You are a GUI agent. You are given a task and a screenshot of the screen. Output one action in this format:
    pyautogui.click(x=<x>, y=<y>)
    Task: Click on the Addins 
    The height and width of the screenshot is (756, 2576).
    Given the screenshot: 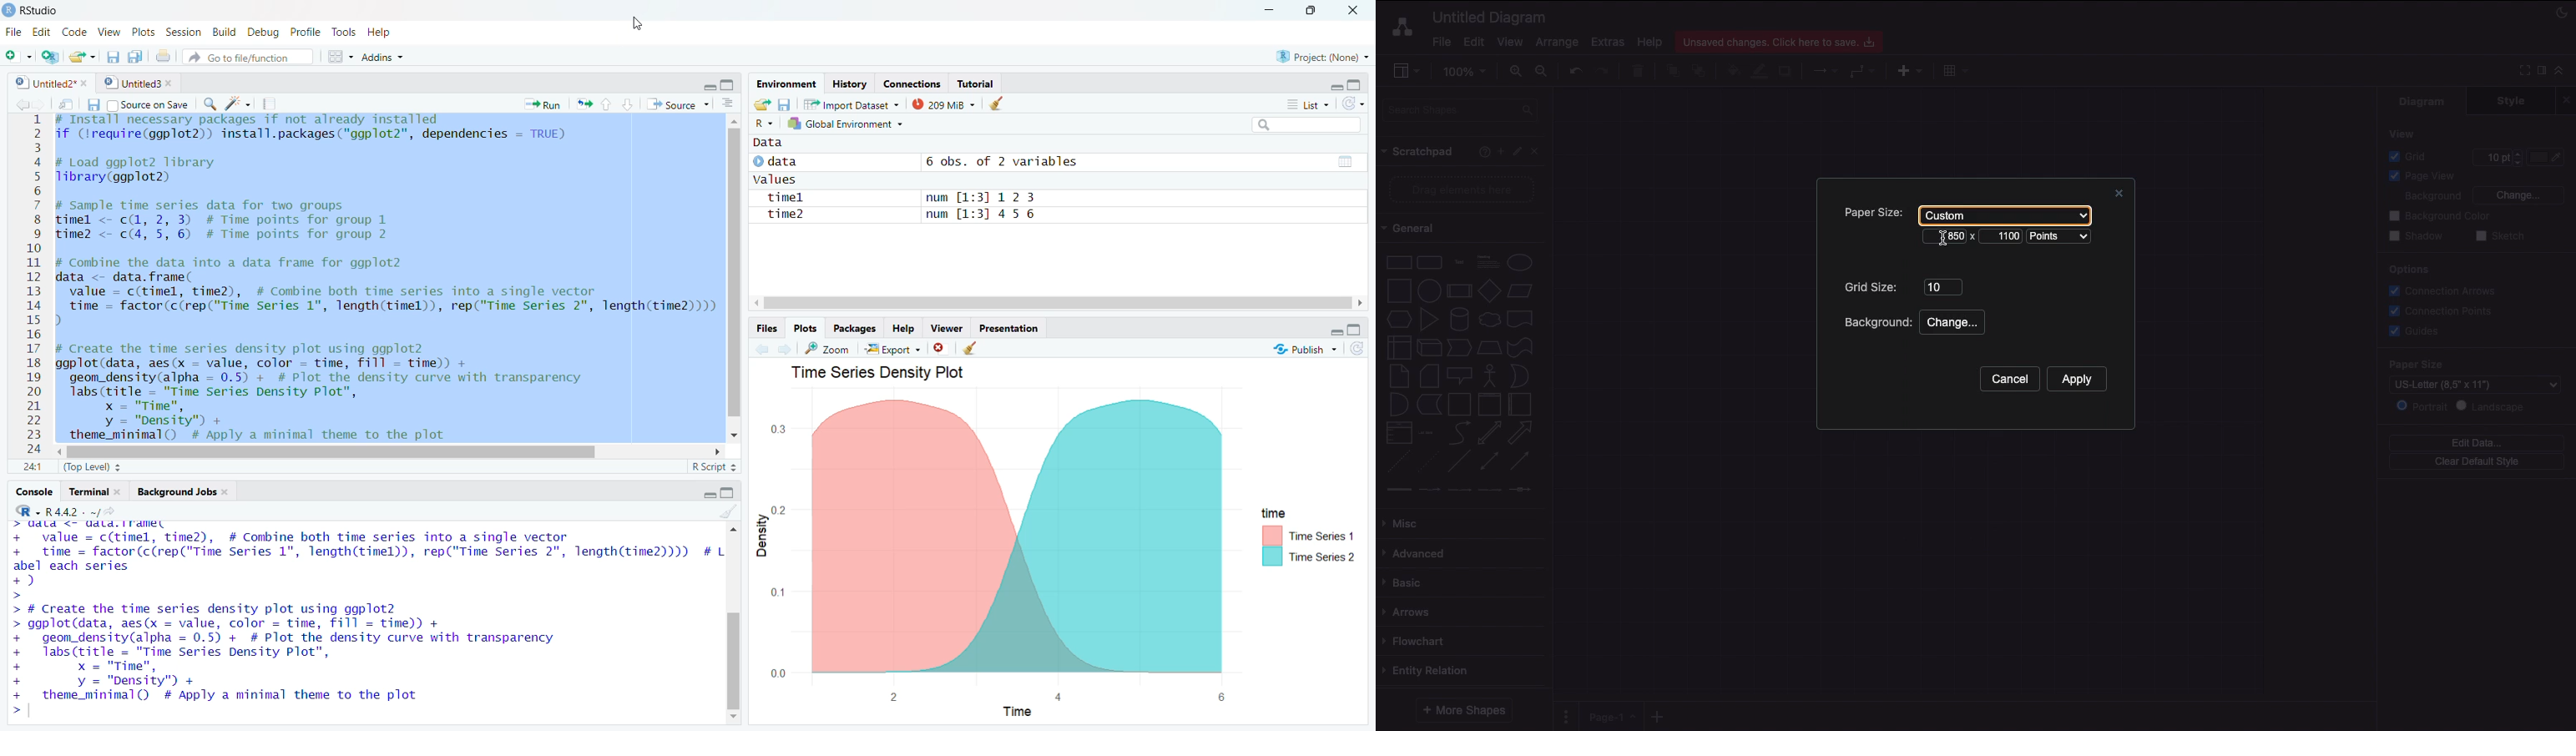 What is the action you would take?
    pyautogui.click(x=382, y=58)
    